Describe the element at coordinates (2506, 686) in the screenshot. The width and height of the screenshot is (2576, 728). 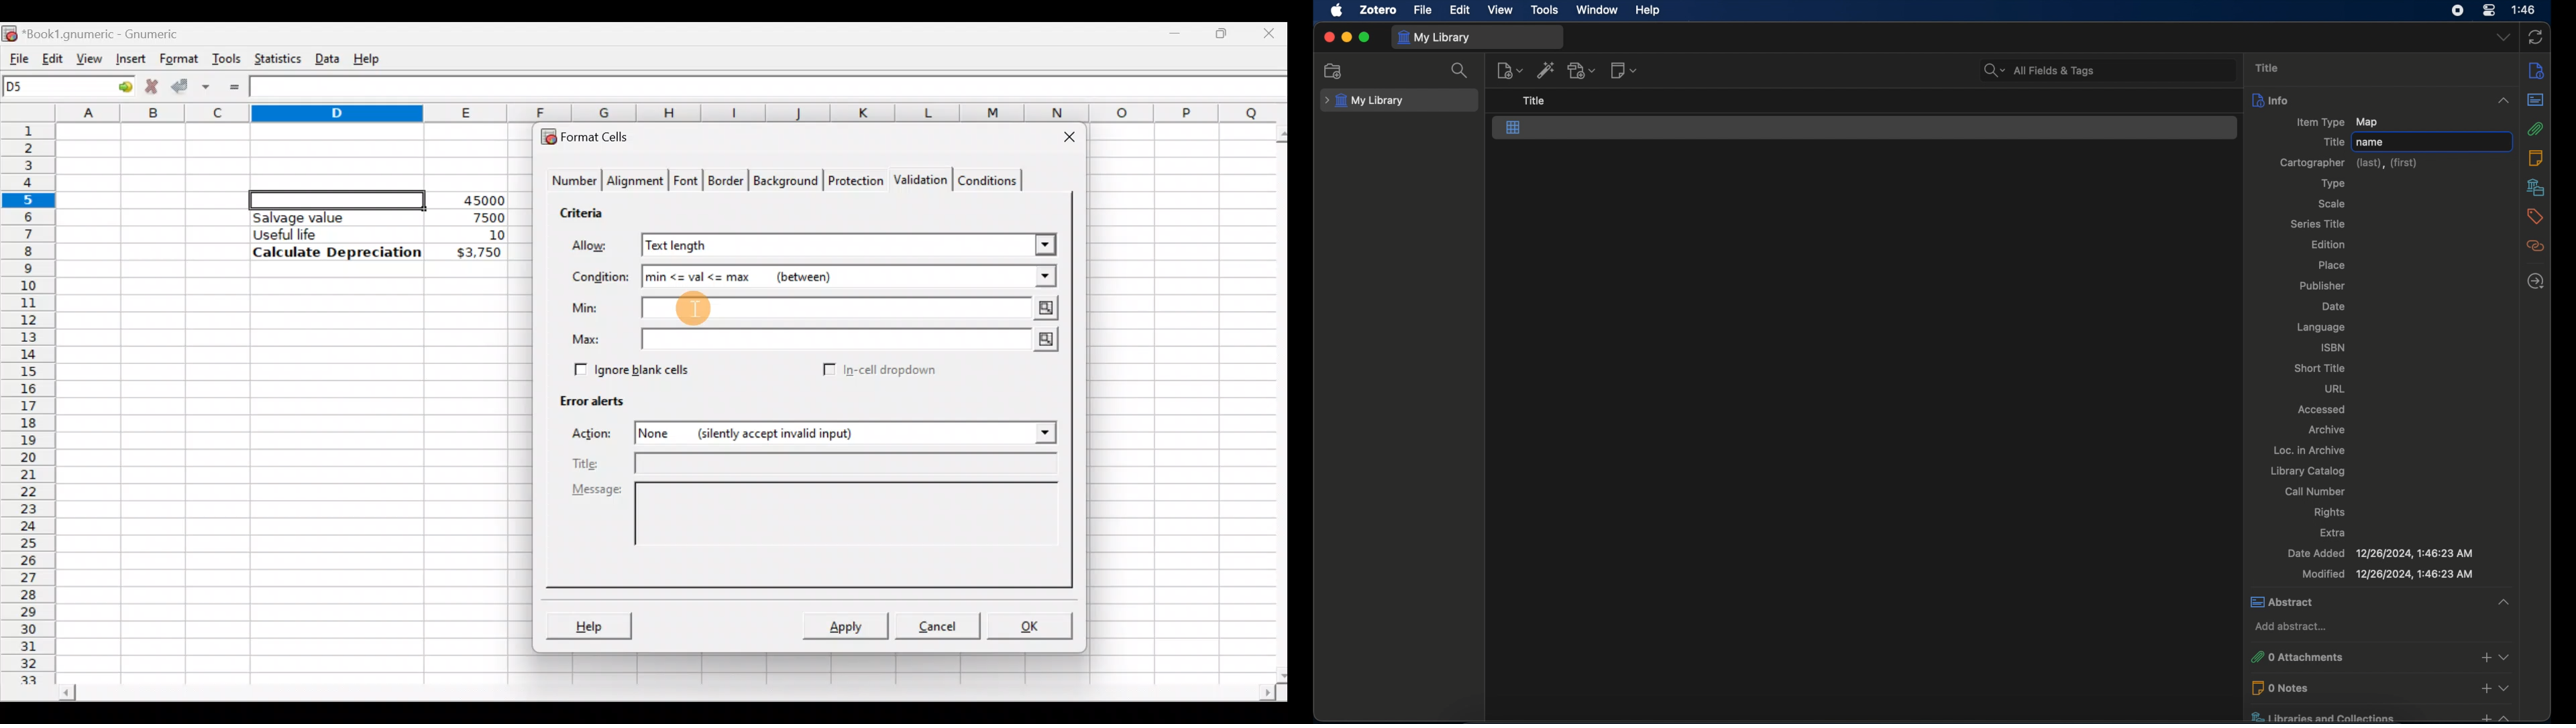
I see `Collapse or expand ` at that location.